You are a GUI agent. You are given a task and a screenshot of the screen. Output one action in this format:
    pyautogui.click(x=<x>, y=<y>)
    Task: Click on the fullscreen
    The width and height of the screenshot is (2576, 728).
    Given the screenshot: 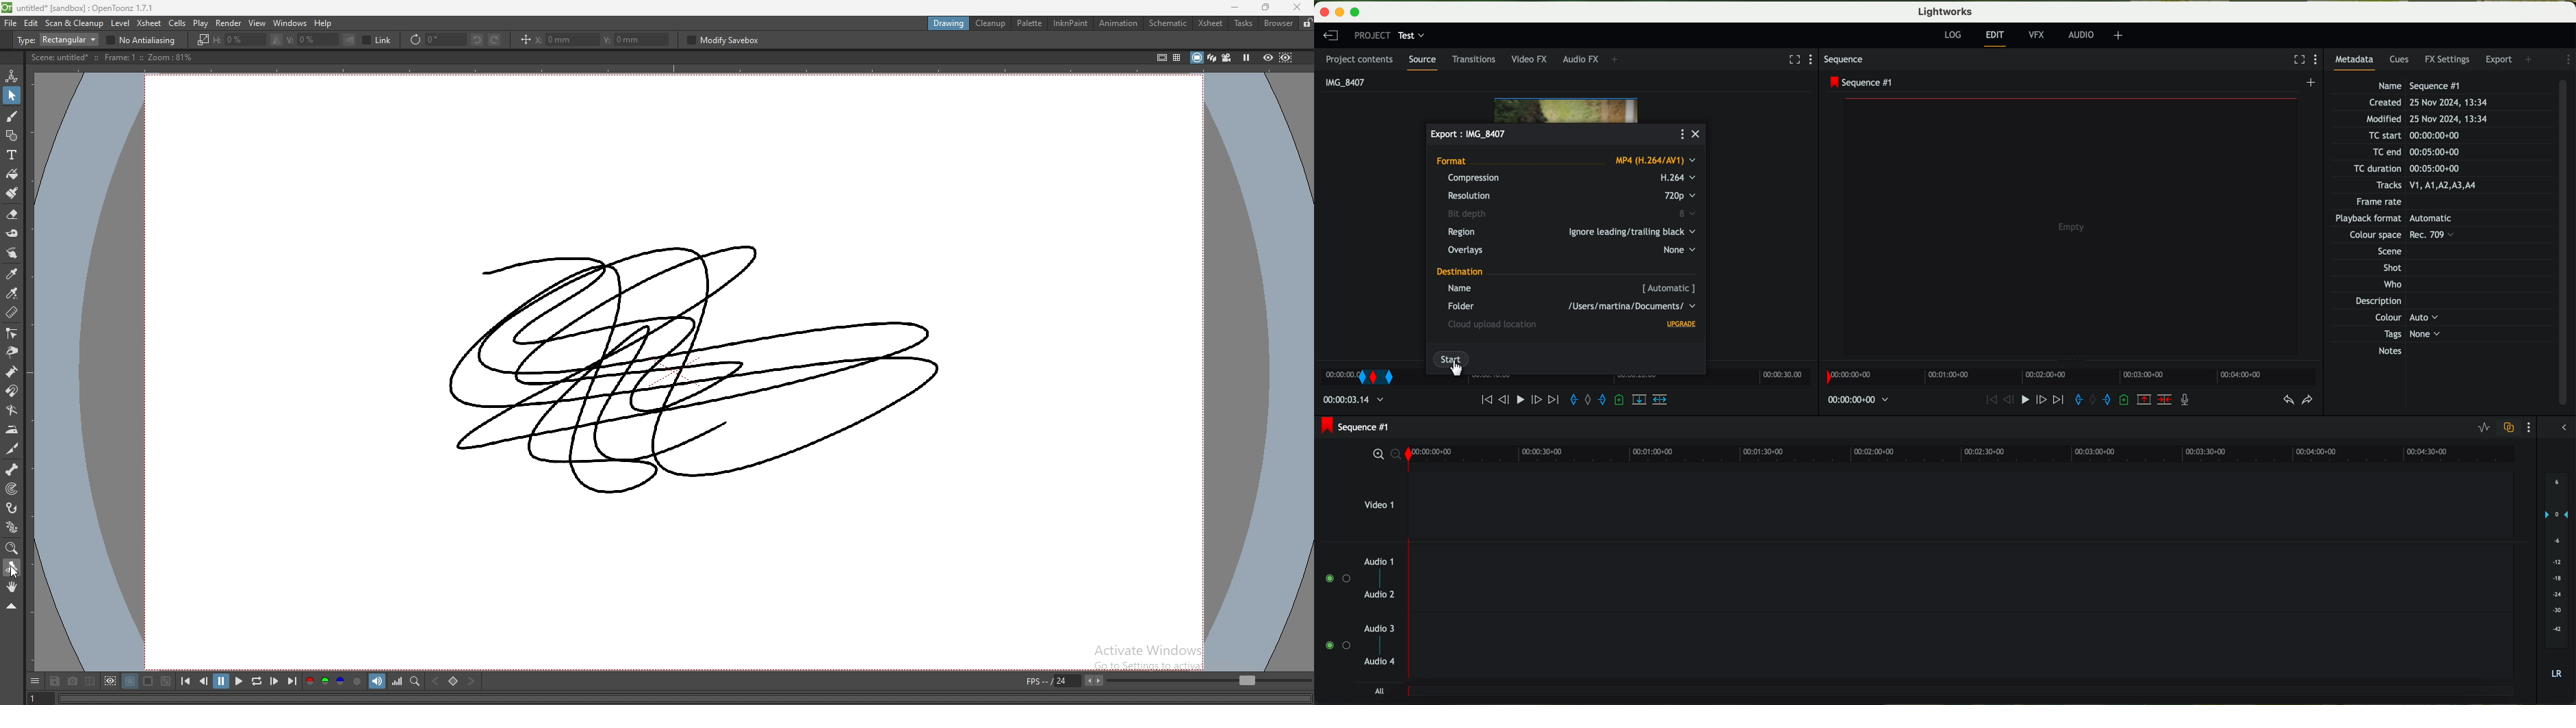 What is the action you would take?
    pyautogui.click(x=1793, y=59)
    